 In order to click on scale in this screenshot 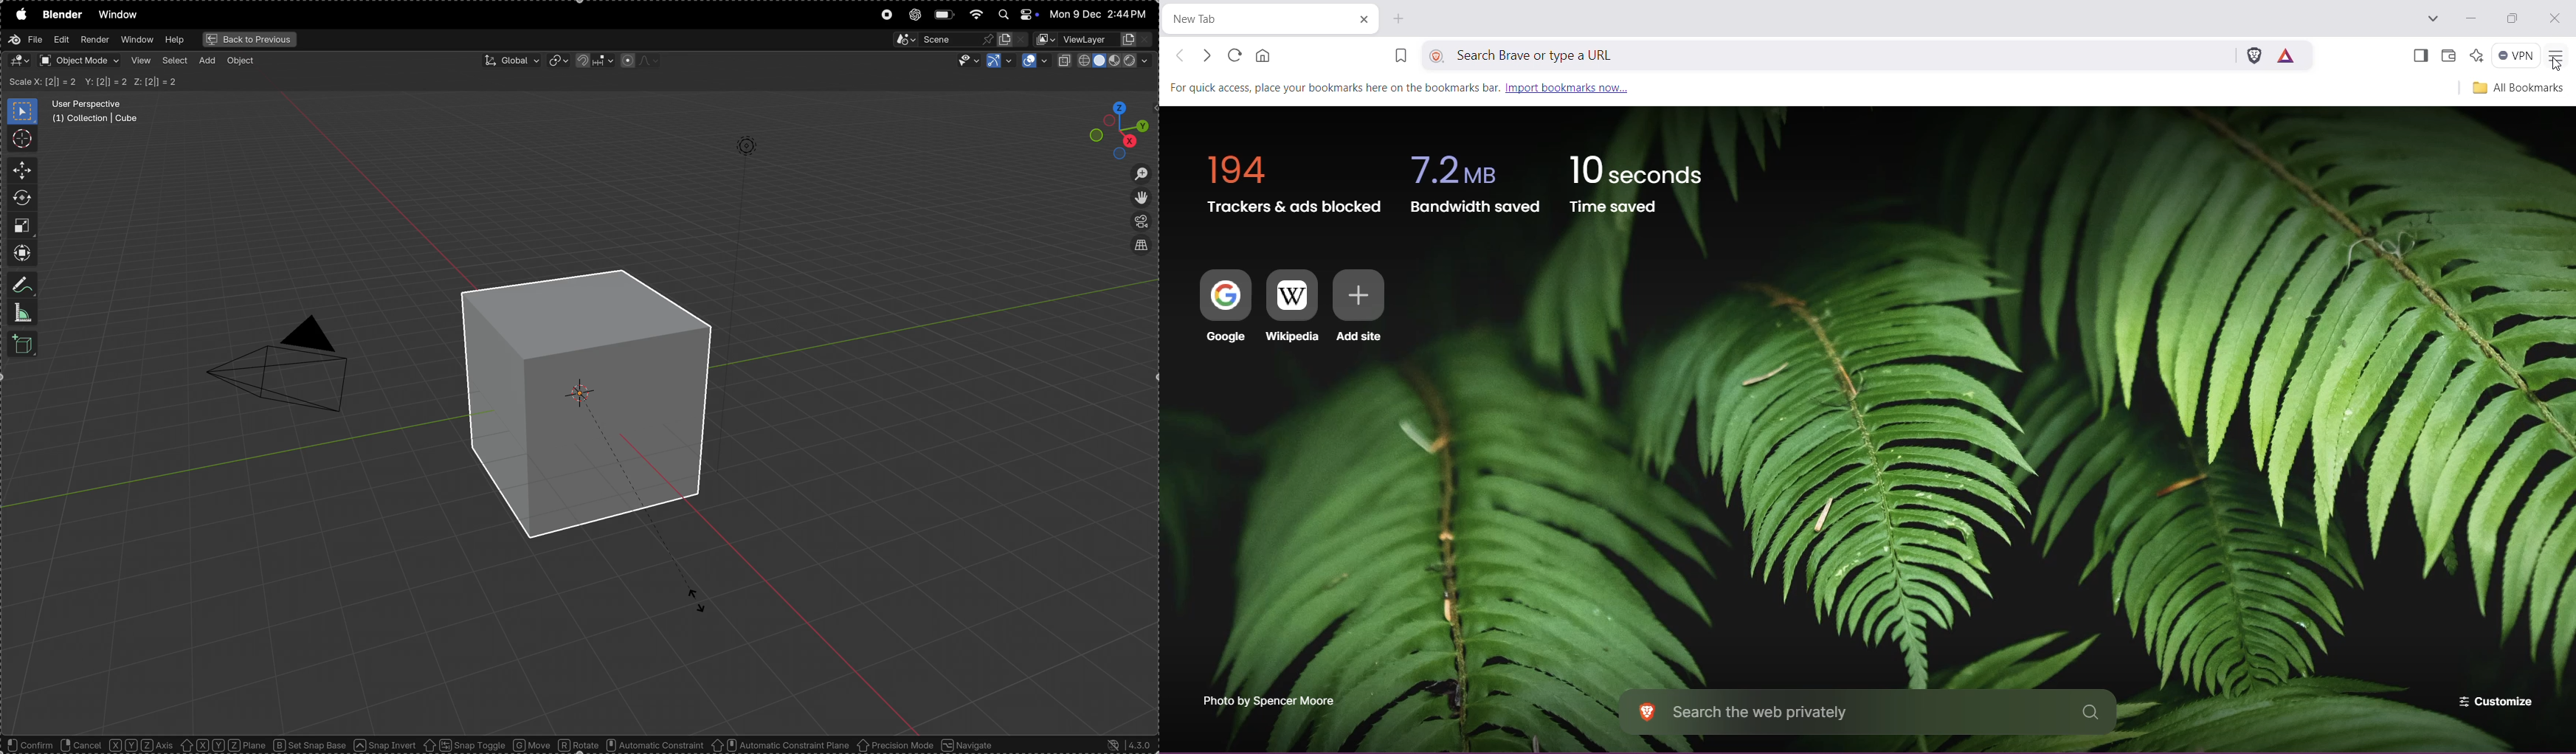, I will do `click(24, 226)`.